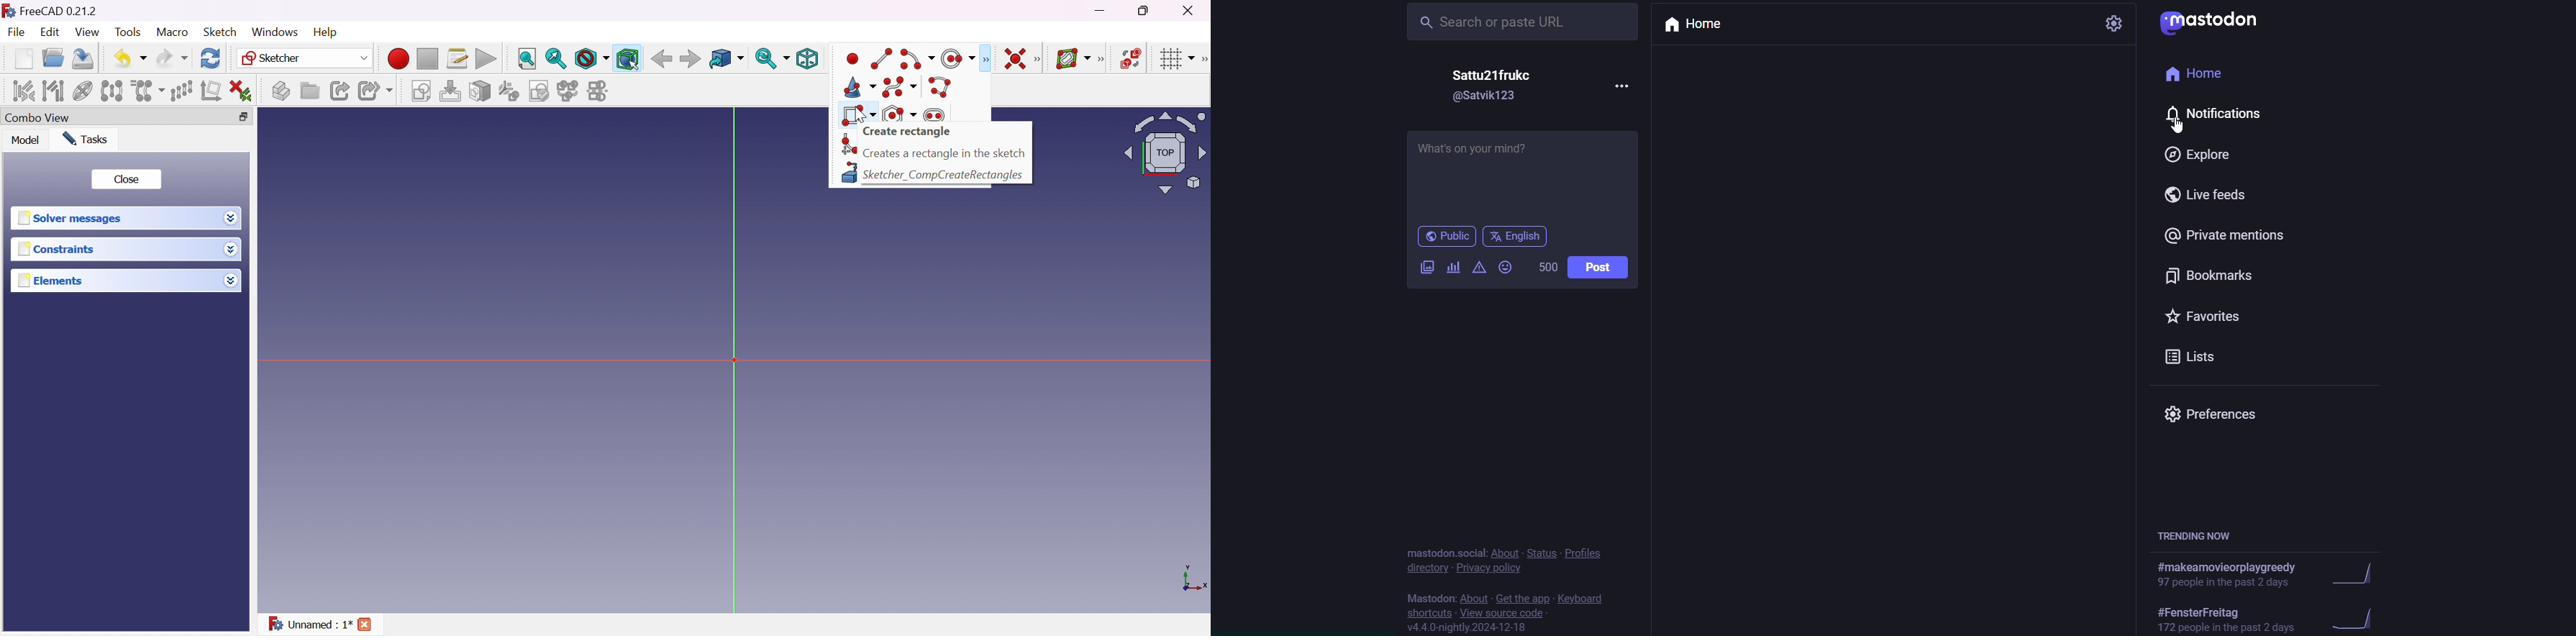 Image resolution: width=2576 pixels, height=644 pixels. What do you see at coordinates (281, 90) in the screenshot?
I see `Create part` at bounding box center [281, 90].